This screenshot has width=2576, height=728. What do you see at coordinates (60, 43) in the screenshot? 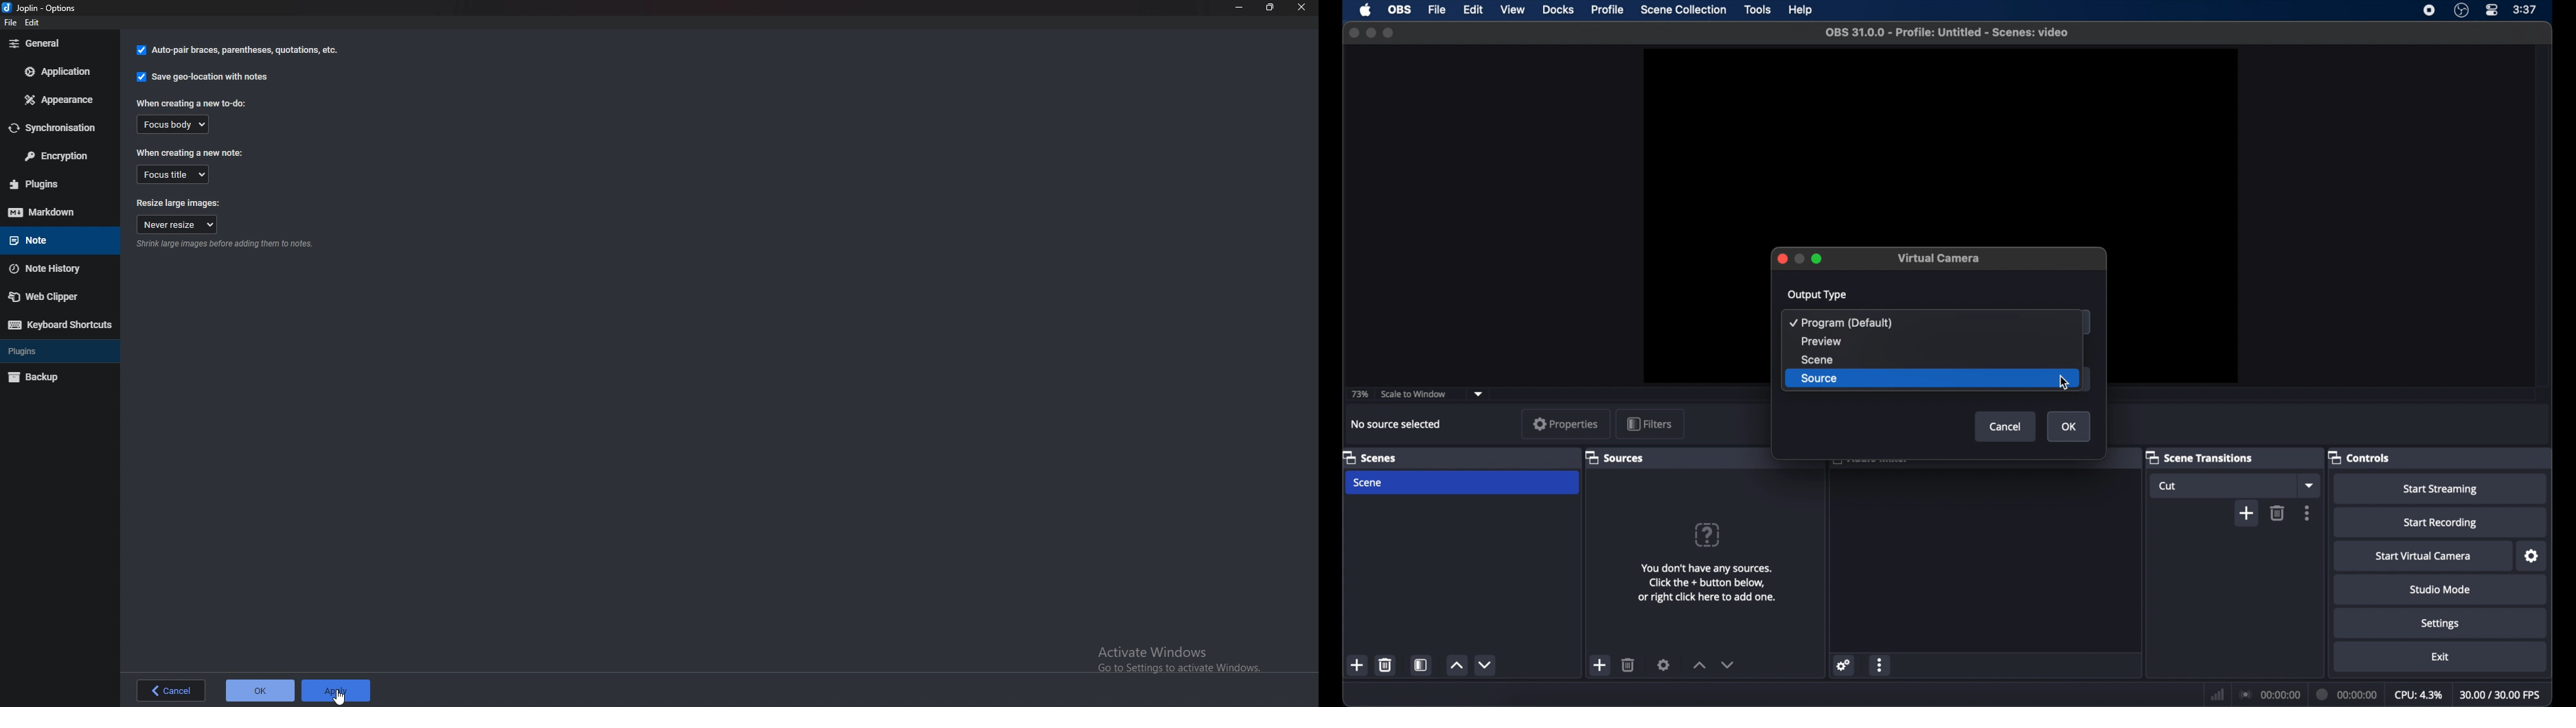
I see `General` at bounding box center [60, 43].